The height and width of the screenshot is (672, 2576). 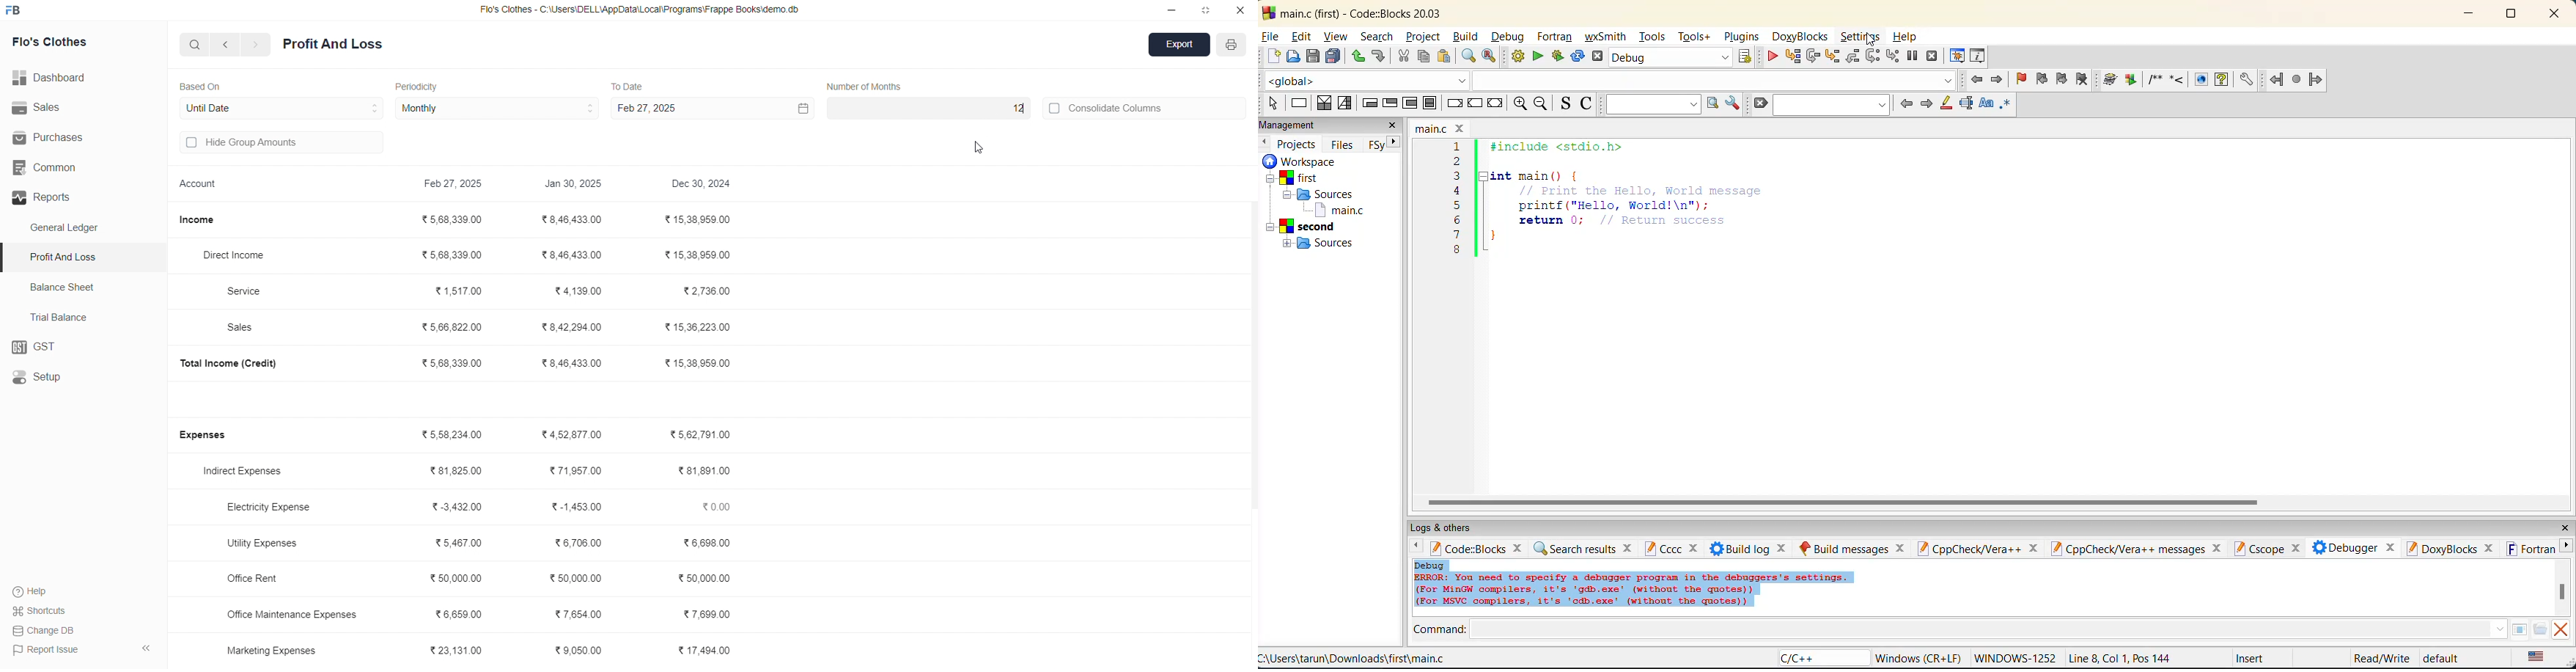 What do you see at coordinates (1968, 106) in the screenshot?
I see `selected text` at bounding box center [1968, 106].